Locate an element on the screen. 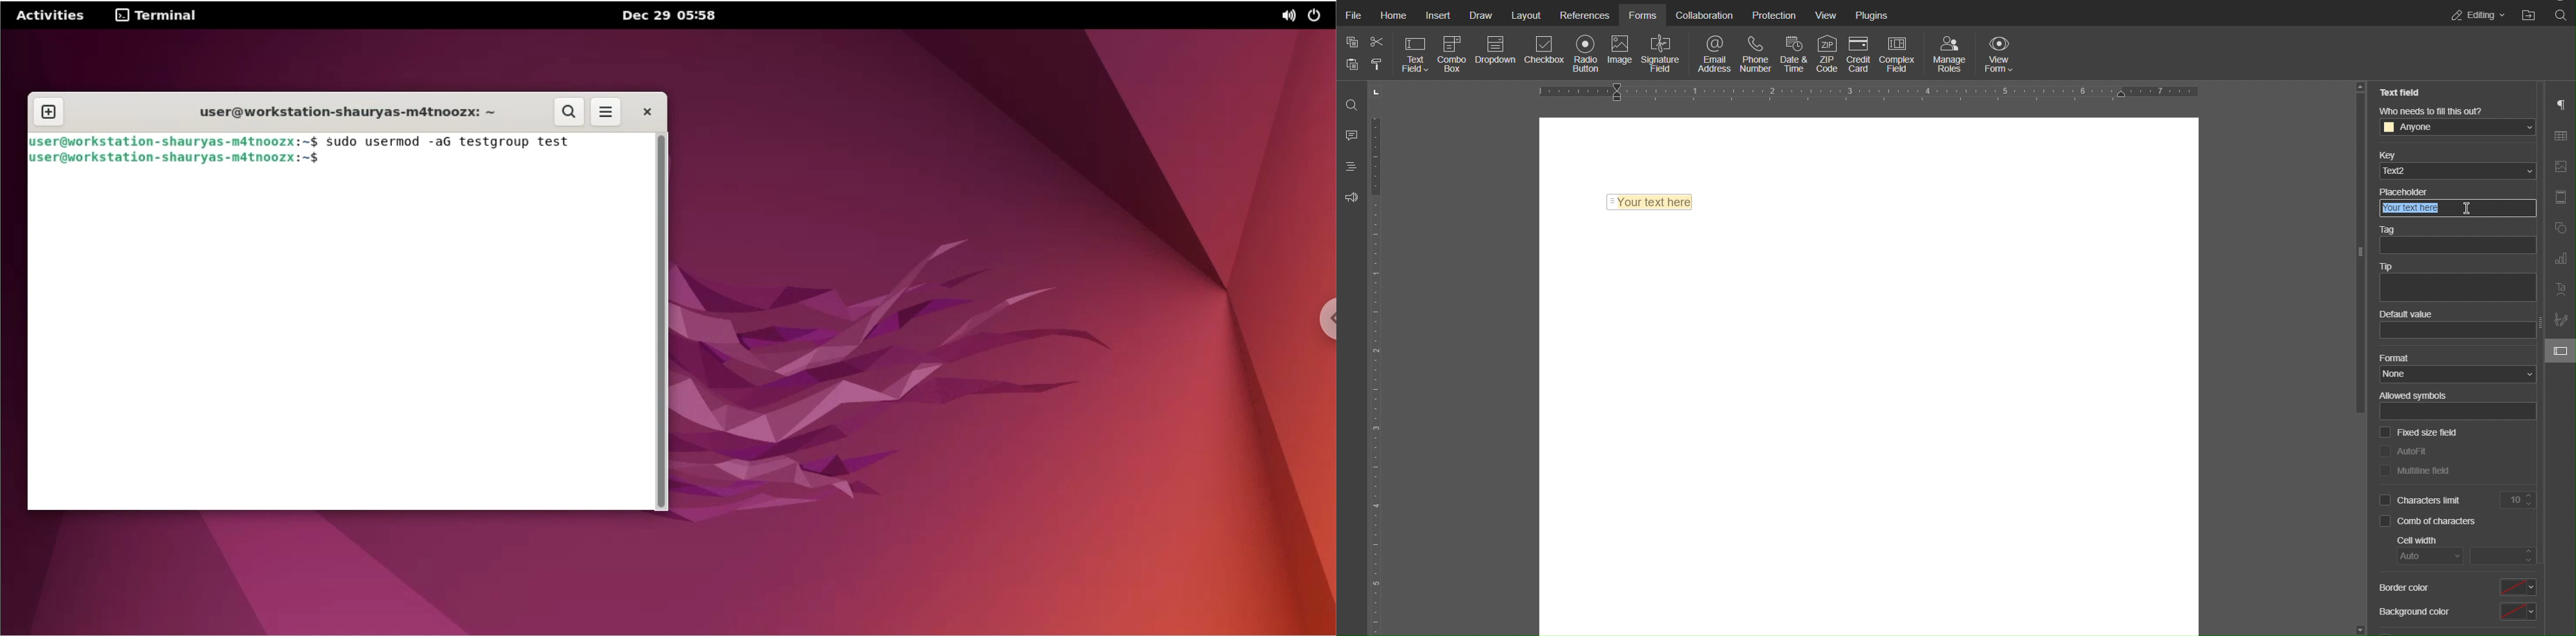 The height and width of the screenshot is (644, 2576). Forms is located at coordinates (1643, 16).